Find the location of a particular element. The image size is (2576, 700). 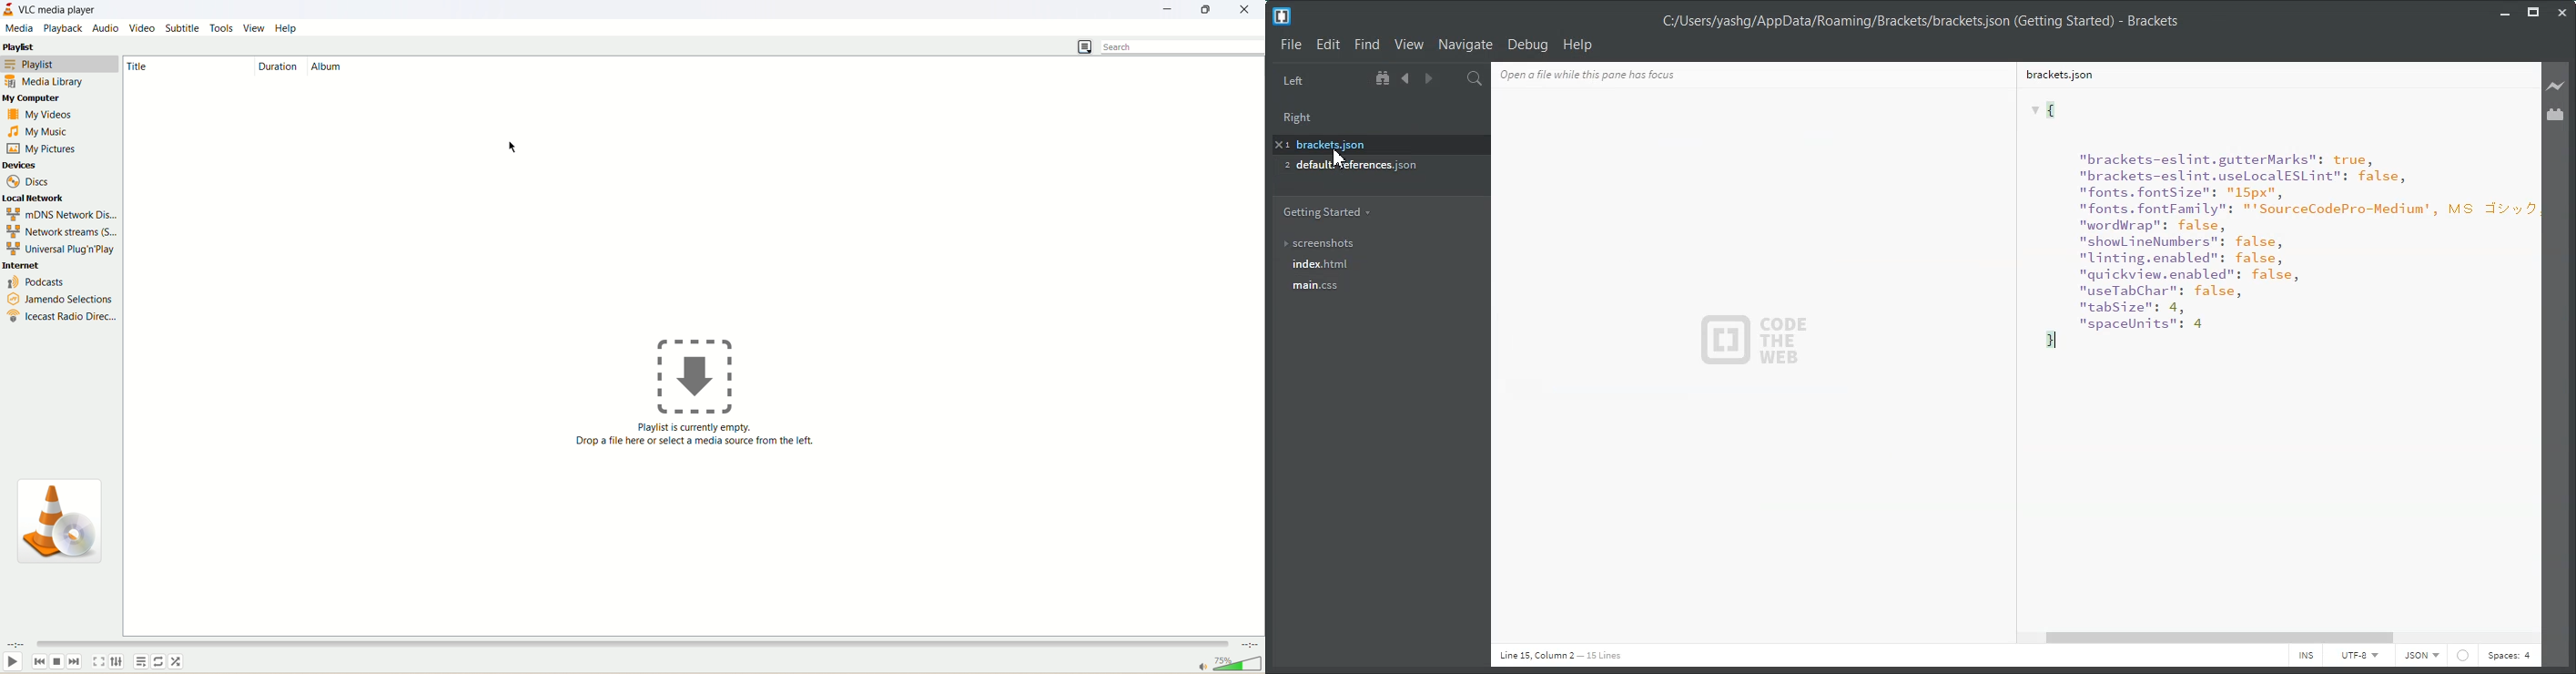

tools is located at coordinates (221, 28).